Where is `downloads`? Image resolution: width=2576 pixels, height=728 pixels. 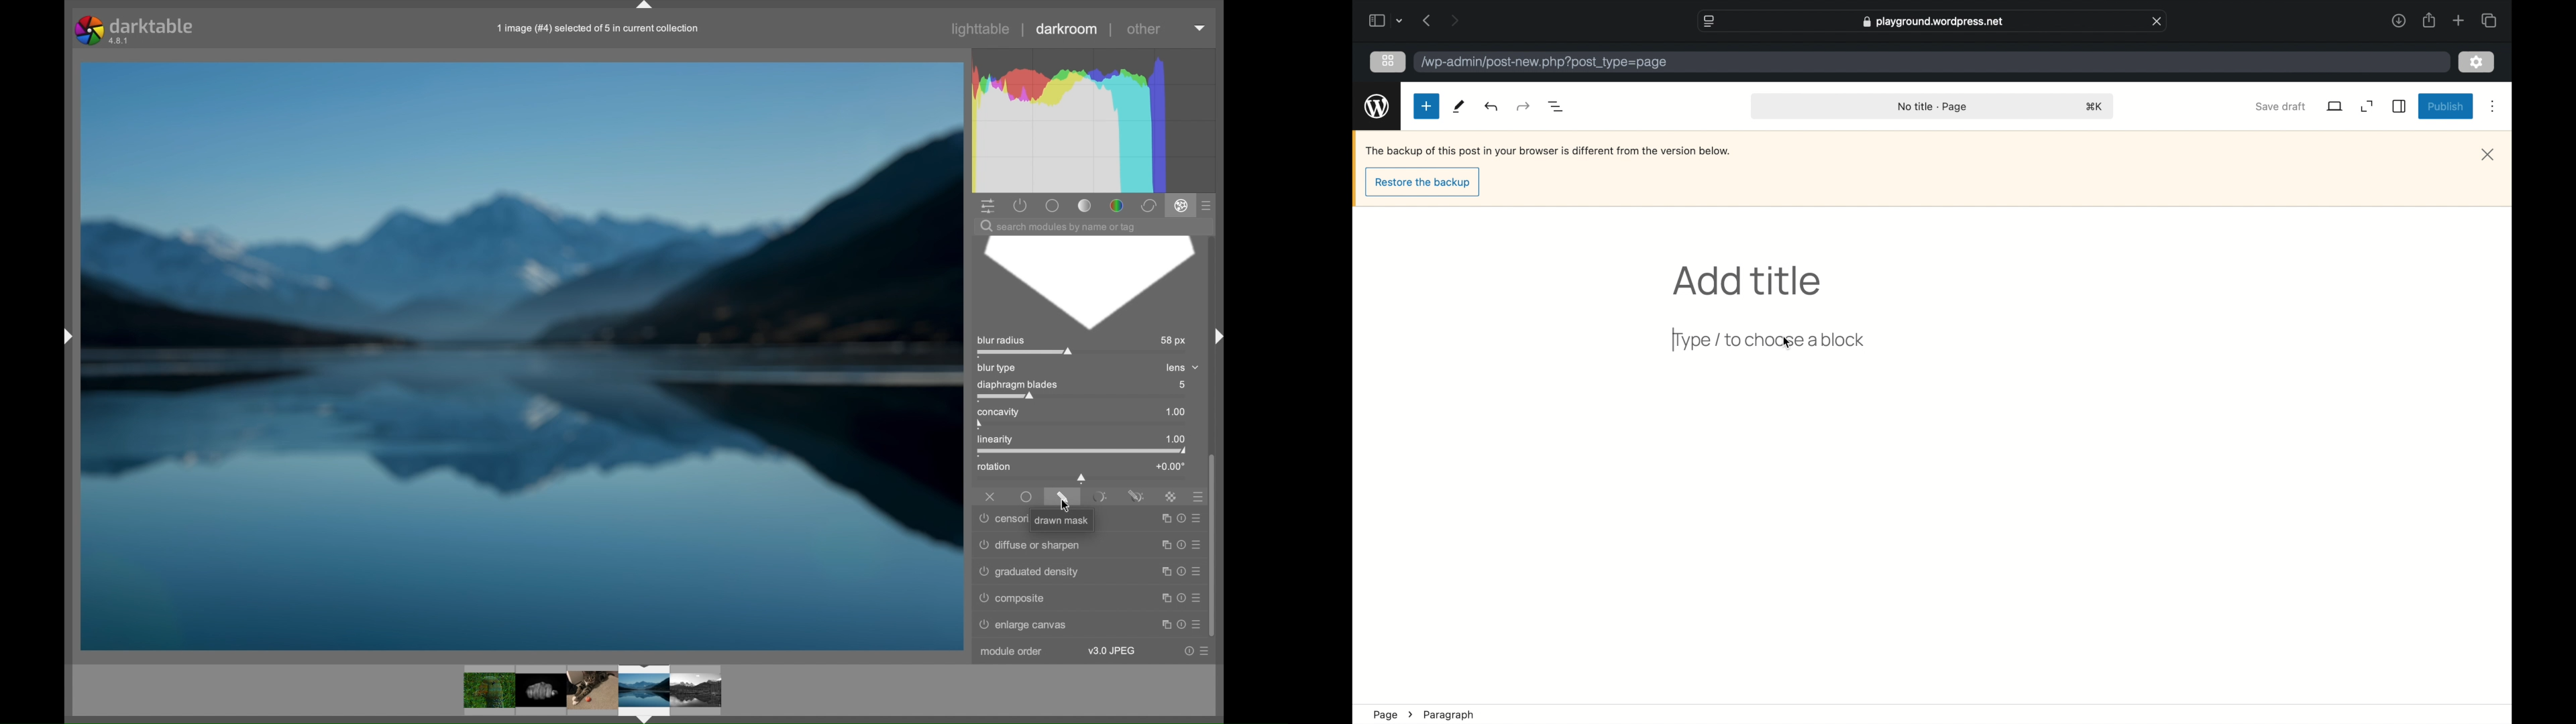
downloads is located at coordinates (2399, 20).